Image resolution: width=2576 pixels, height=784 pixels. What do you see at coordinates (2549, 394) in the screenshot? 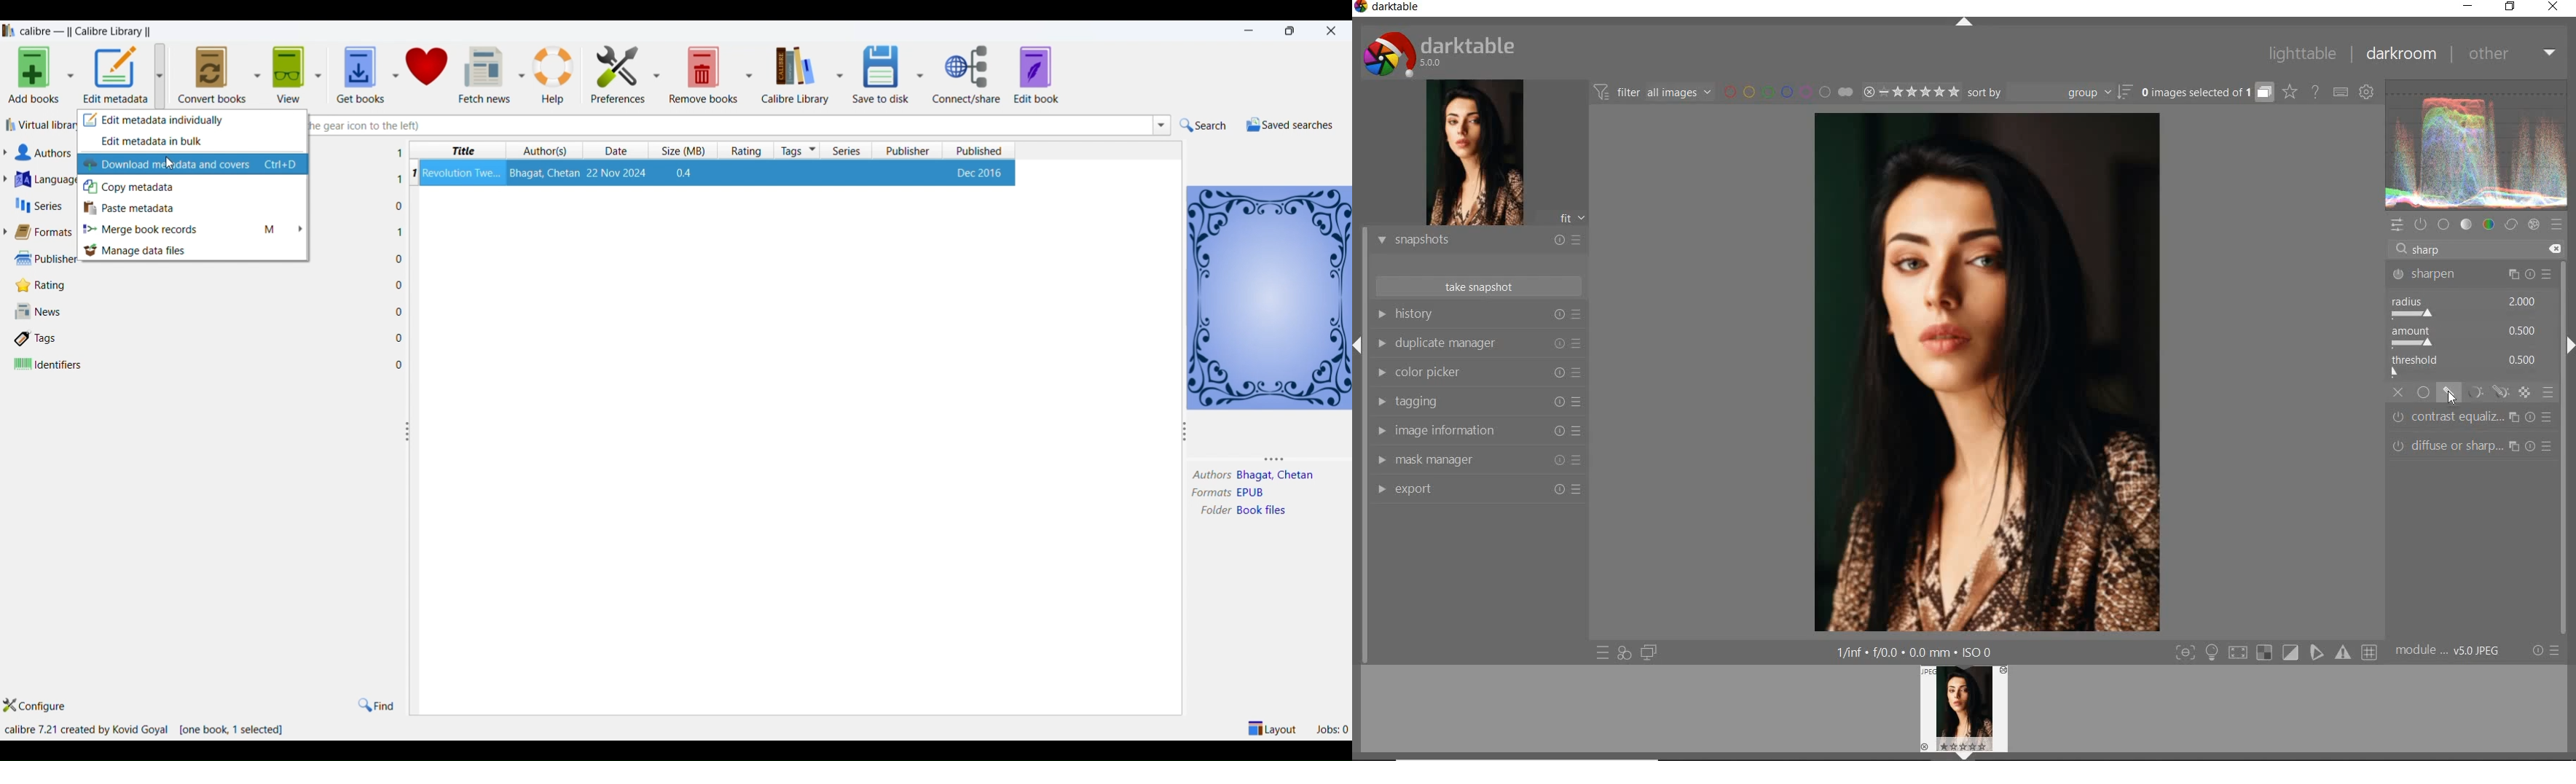
I see `blending options` at bounding box center [2549, 394].